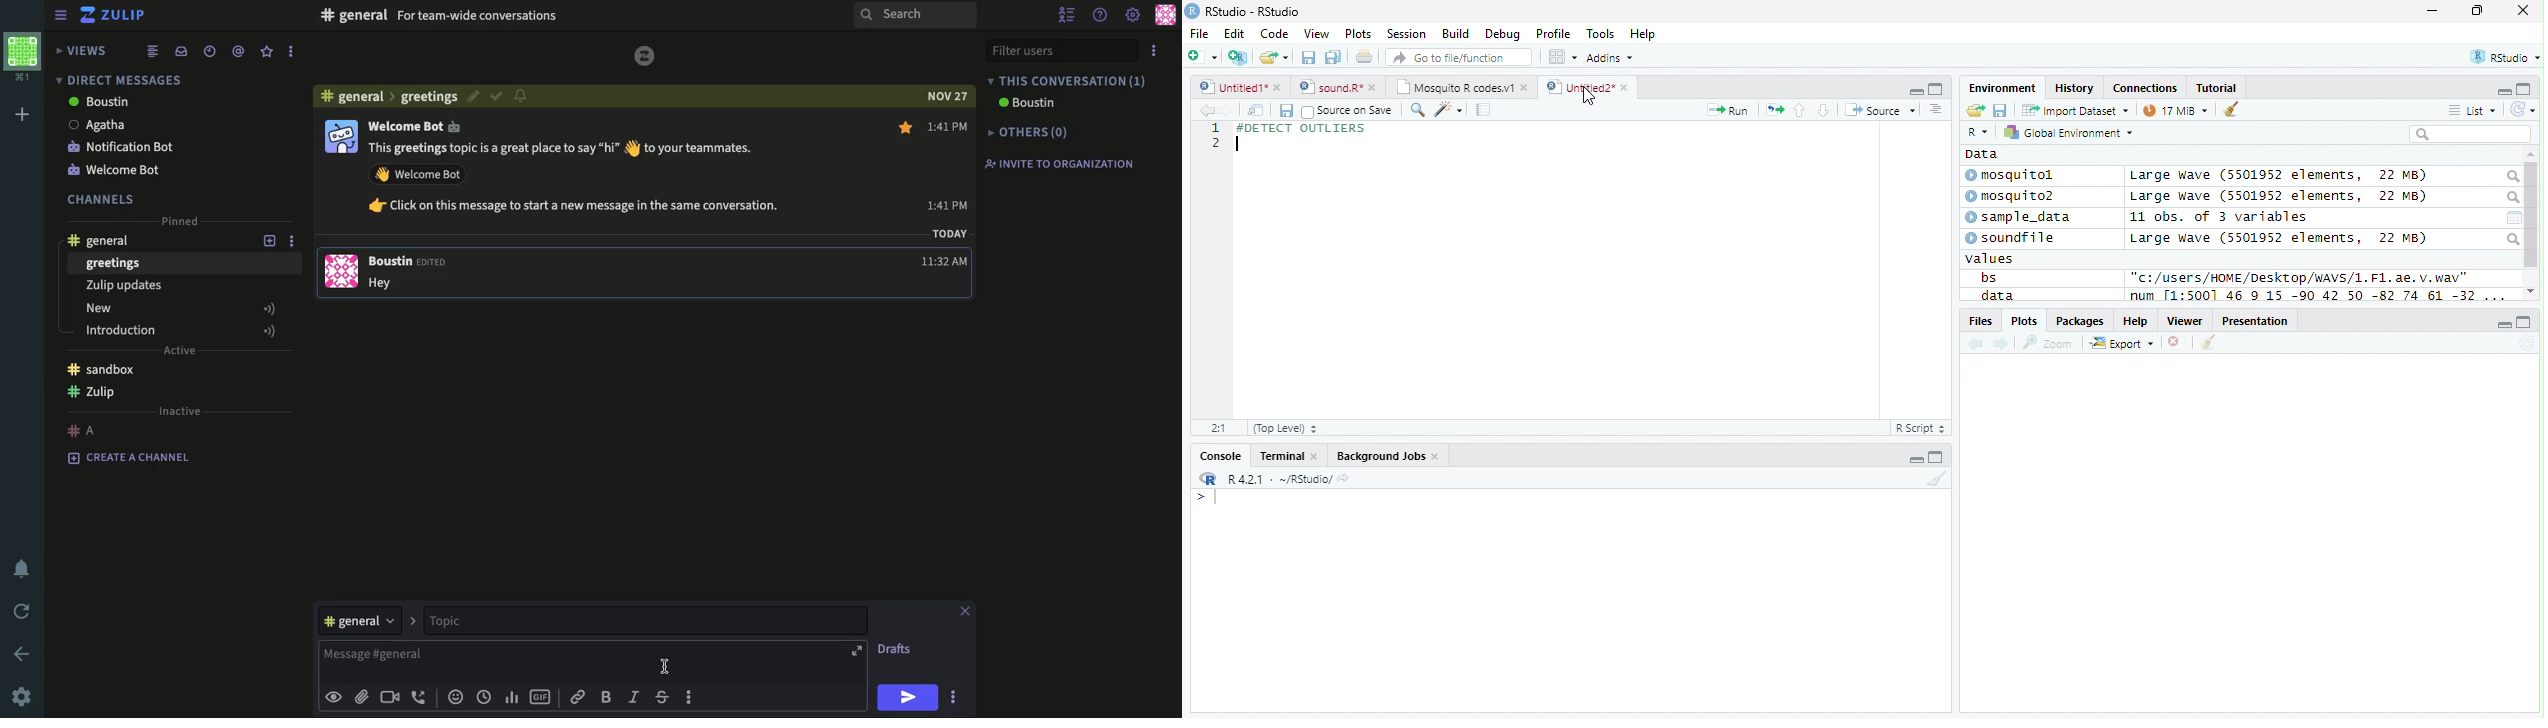 The image size is (2548, 728). What do you see at coordinates (2000, 110) in the screenshot?
I see `Save` at bounding box center [2000, 110].